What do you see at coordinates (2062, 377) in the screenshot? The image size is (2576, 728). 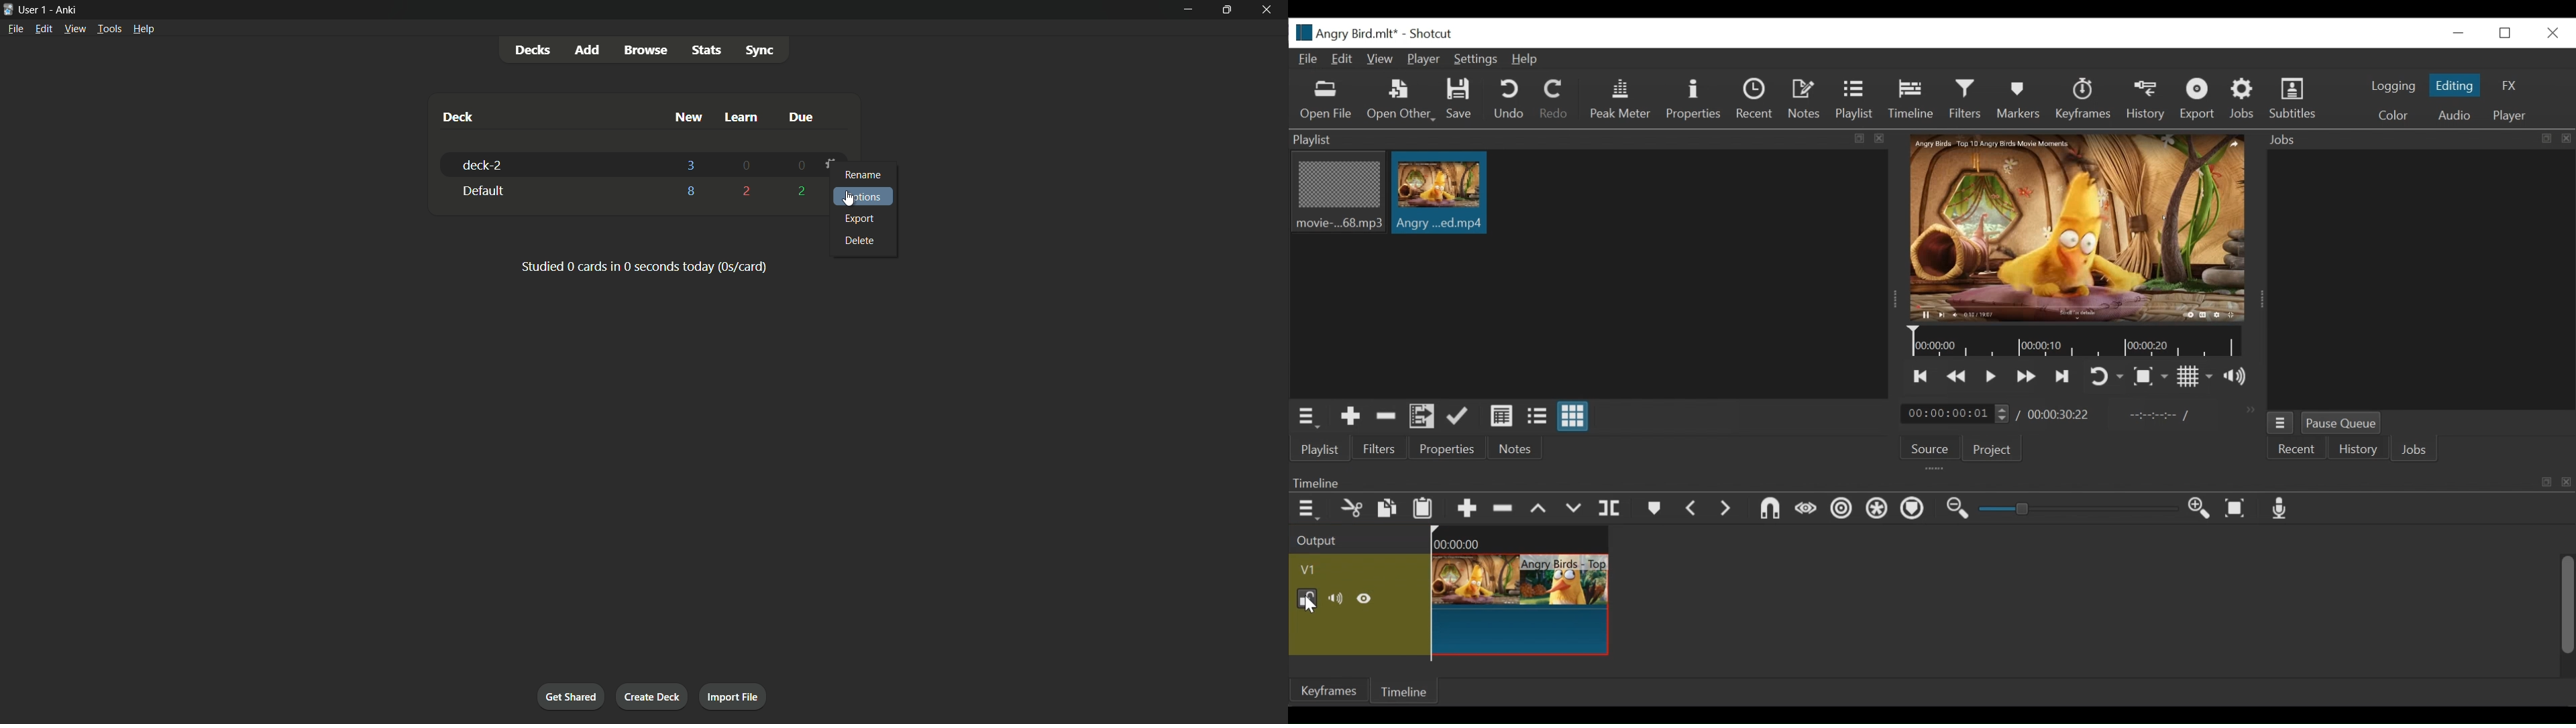 I see `Skip to the next point` at bounding box center [2062, 377].